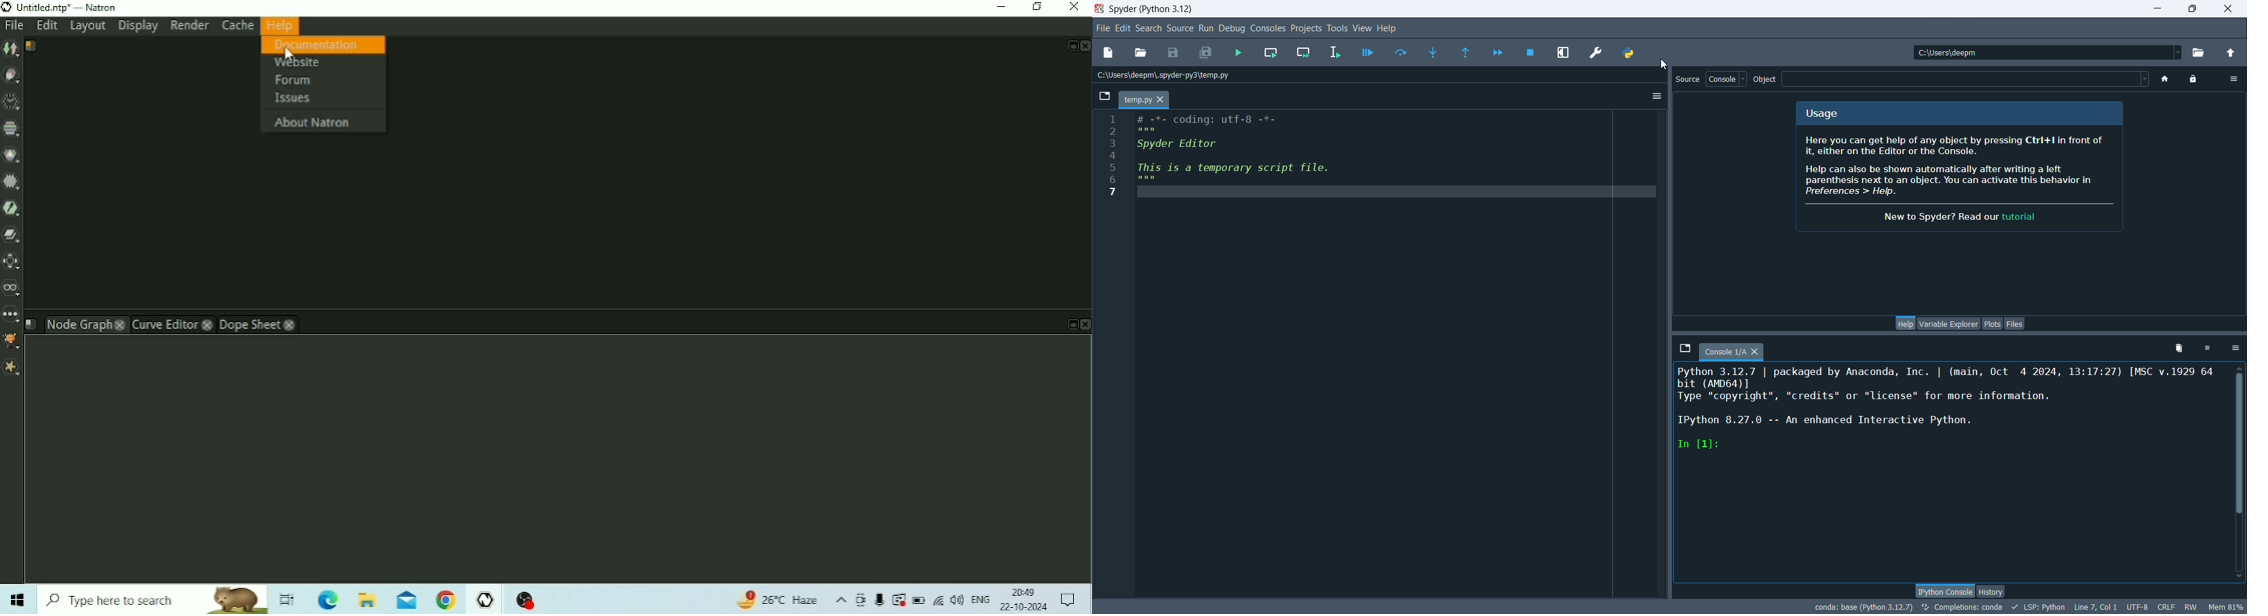 This screenshot has width=2268, height=616. What do you see at coordinates (1103, 28) in the screenshot?
I see `file` at bounding box center [1103, 28].